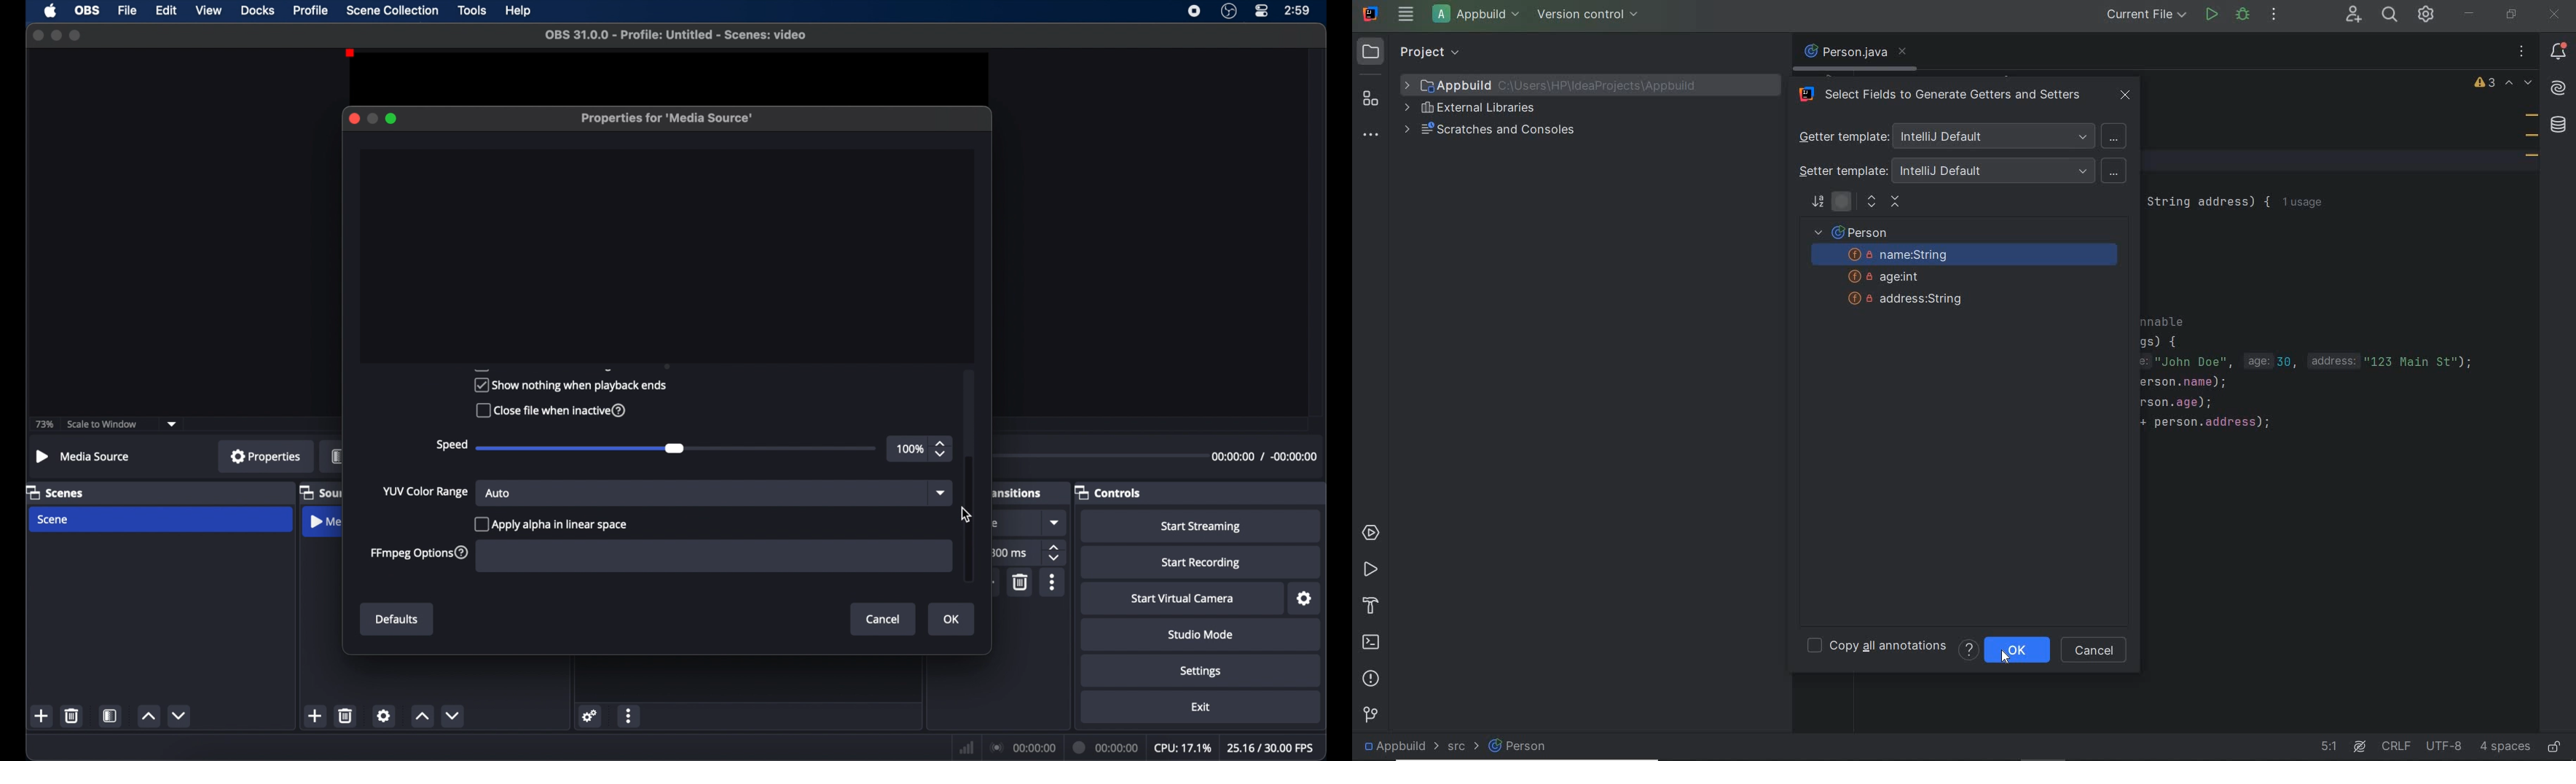 The width and height of the screenshot is (2576, 784). Describe the element at coordinates (542, 367) in the screenshot. I see `obscure text` at that location.